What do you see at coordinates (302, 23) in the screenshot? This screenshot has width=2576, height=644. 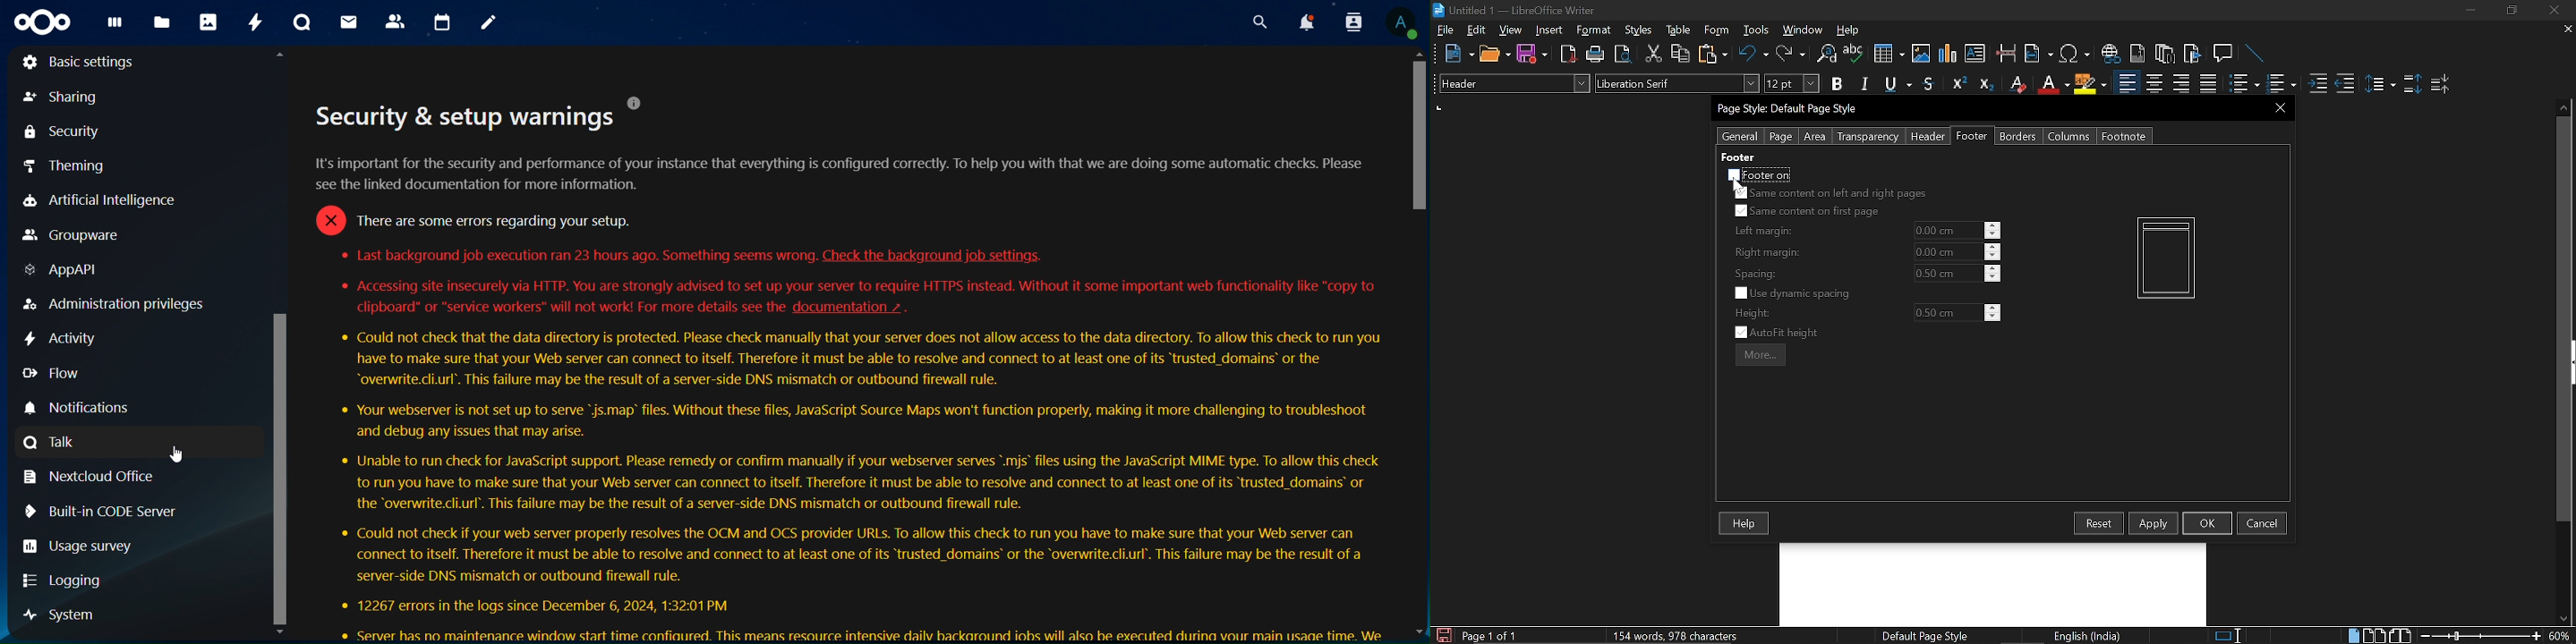 I see `talk` at bounding box center [302, 23].